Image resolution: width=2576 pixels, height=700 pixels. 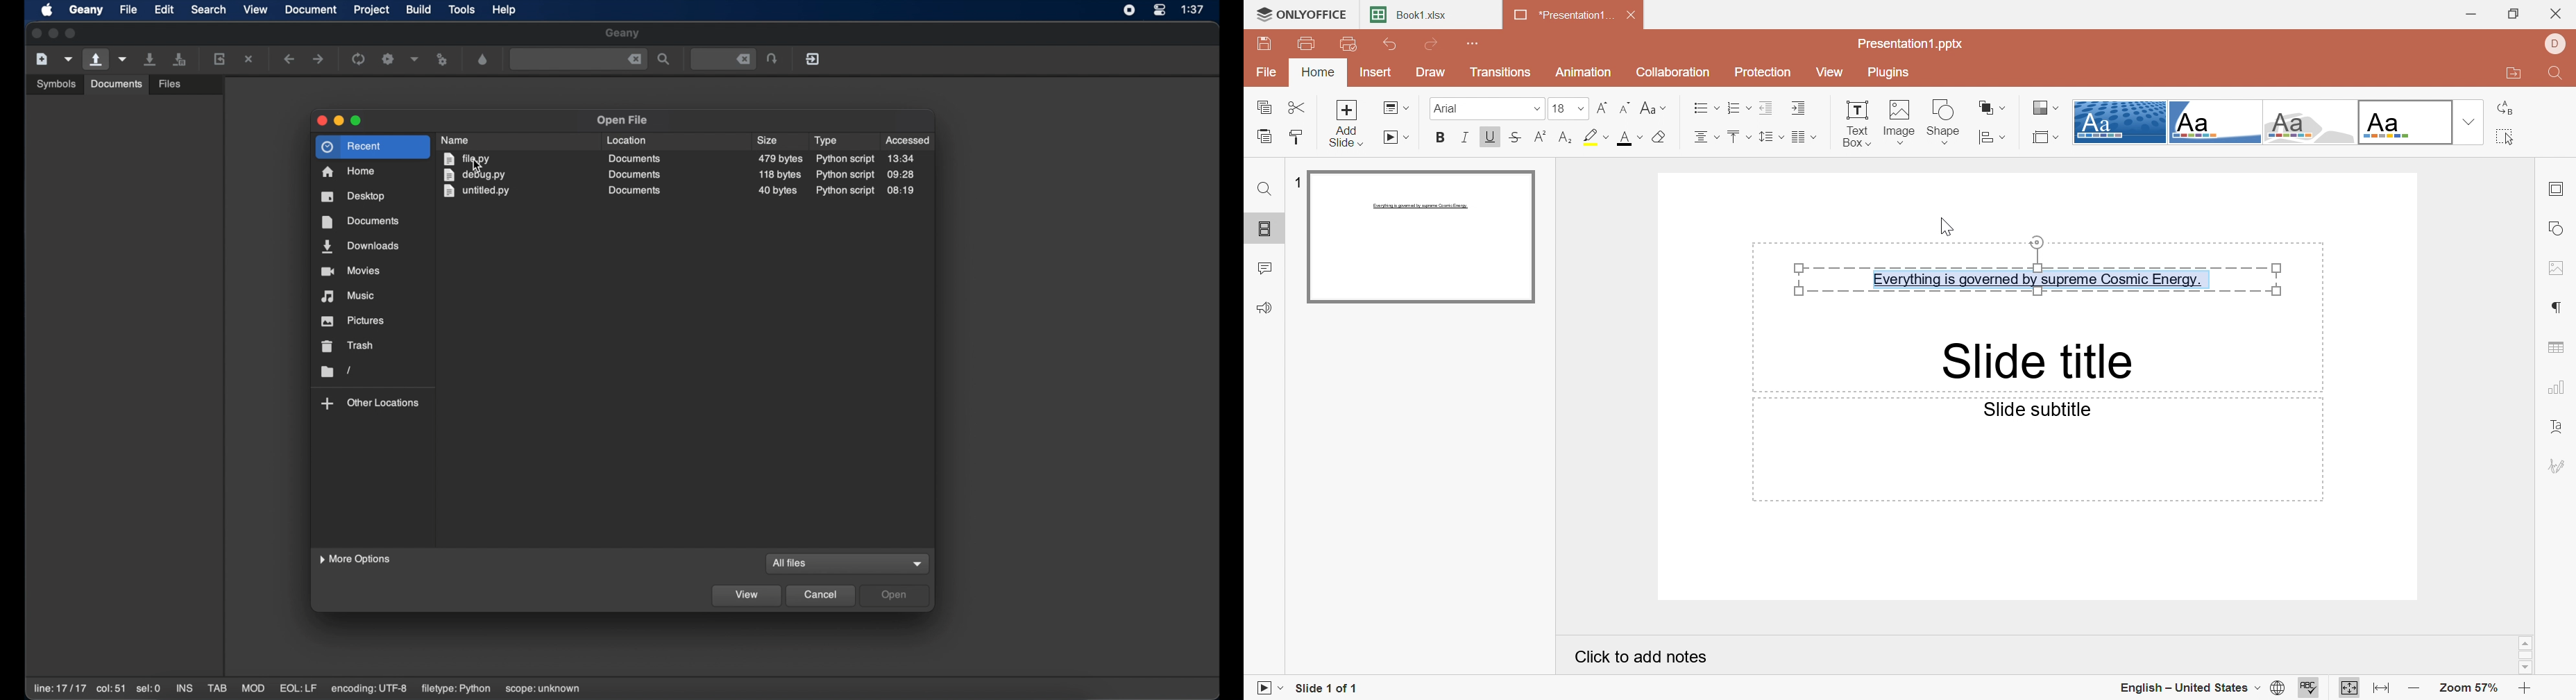 What do you see at coordinates (1501, 72) in the screenshot?
I see `Transitions` at bounding box center [1501, 72].